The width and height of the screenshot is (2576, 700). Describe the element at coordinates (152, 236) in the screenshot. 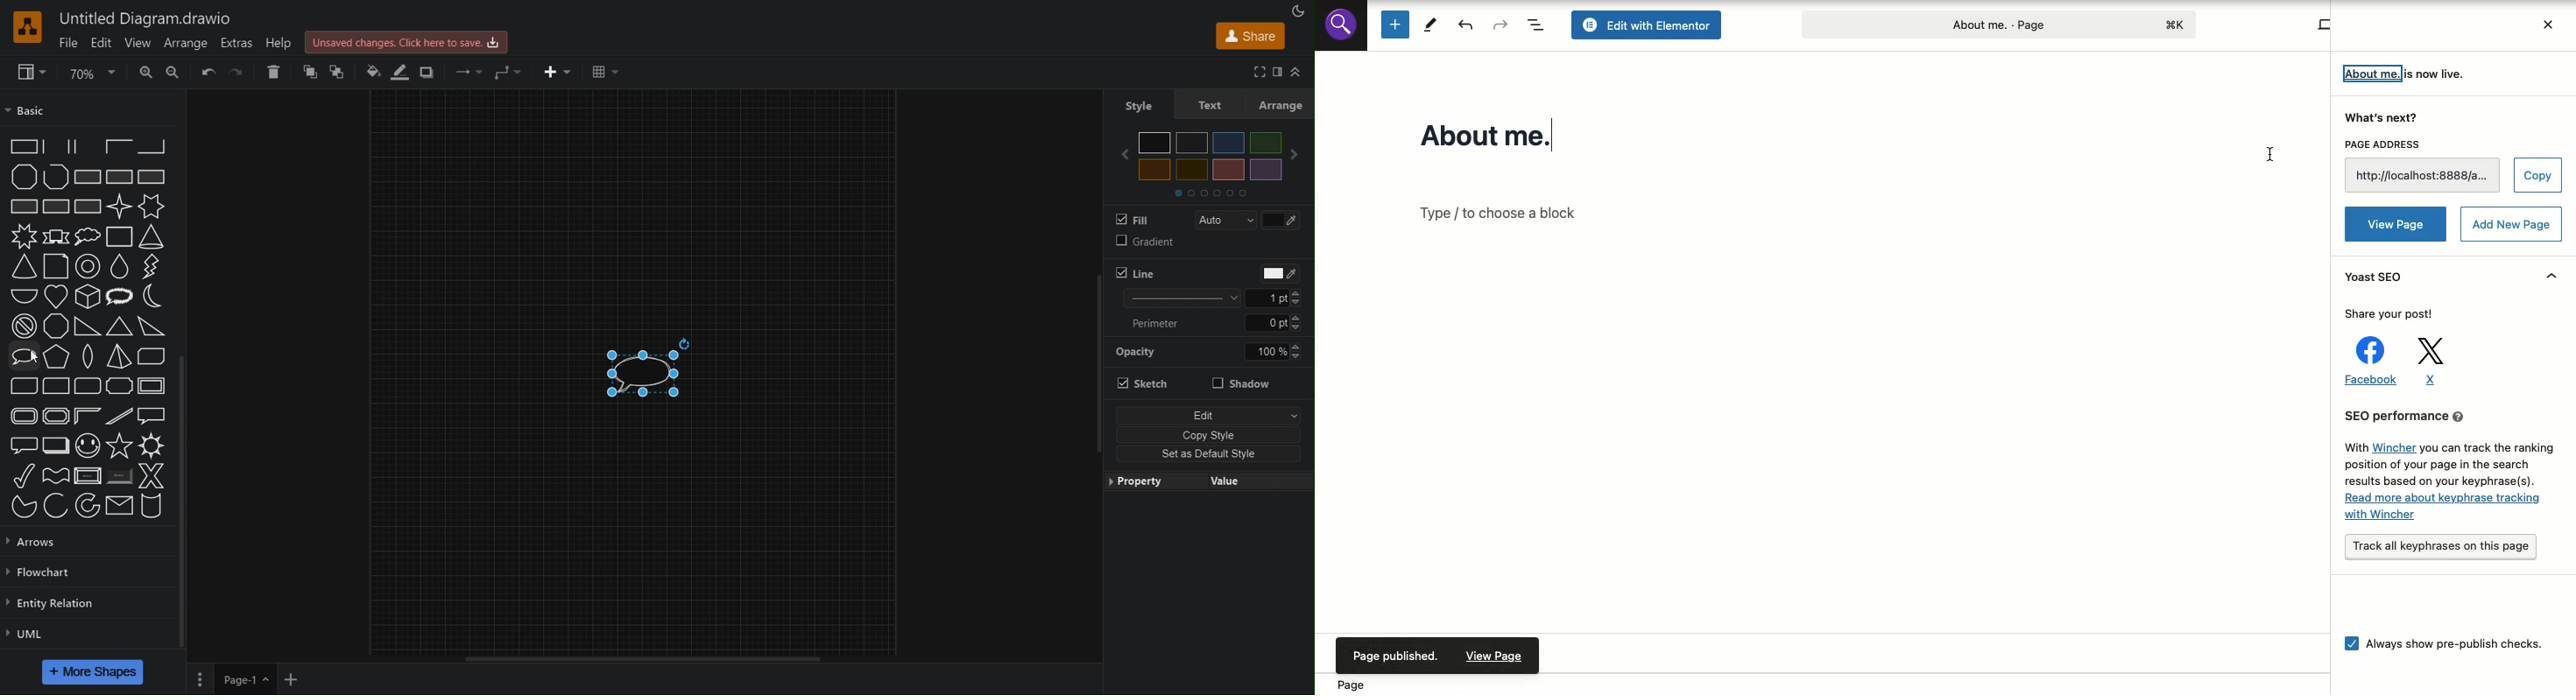

I see `Cone` at that location.